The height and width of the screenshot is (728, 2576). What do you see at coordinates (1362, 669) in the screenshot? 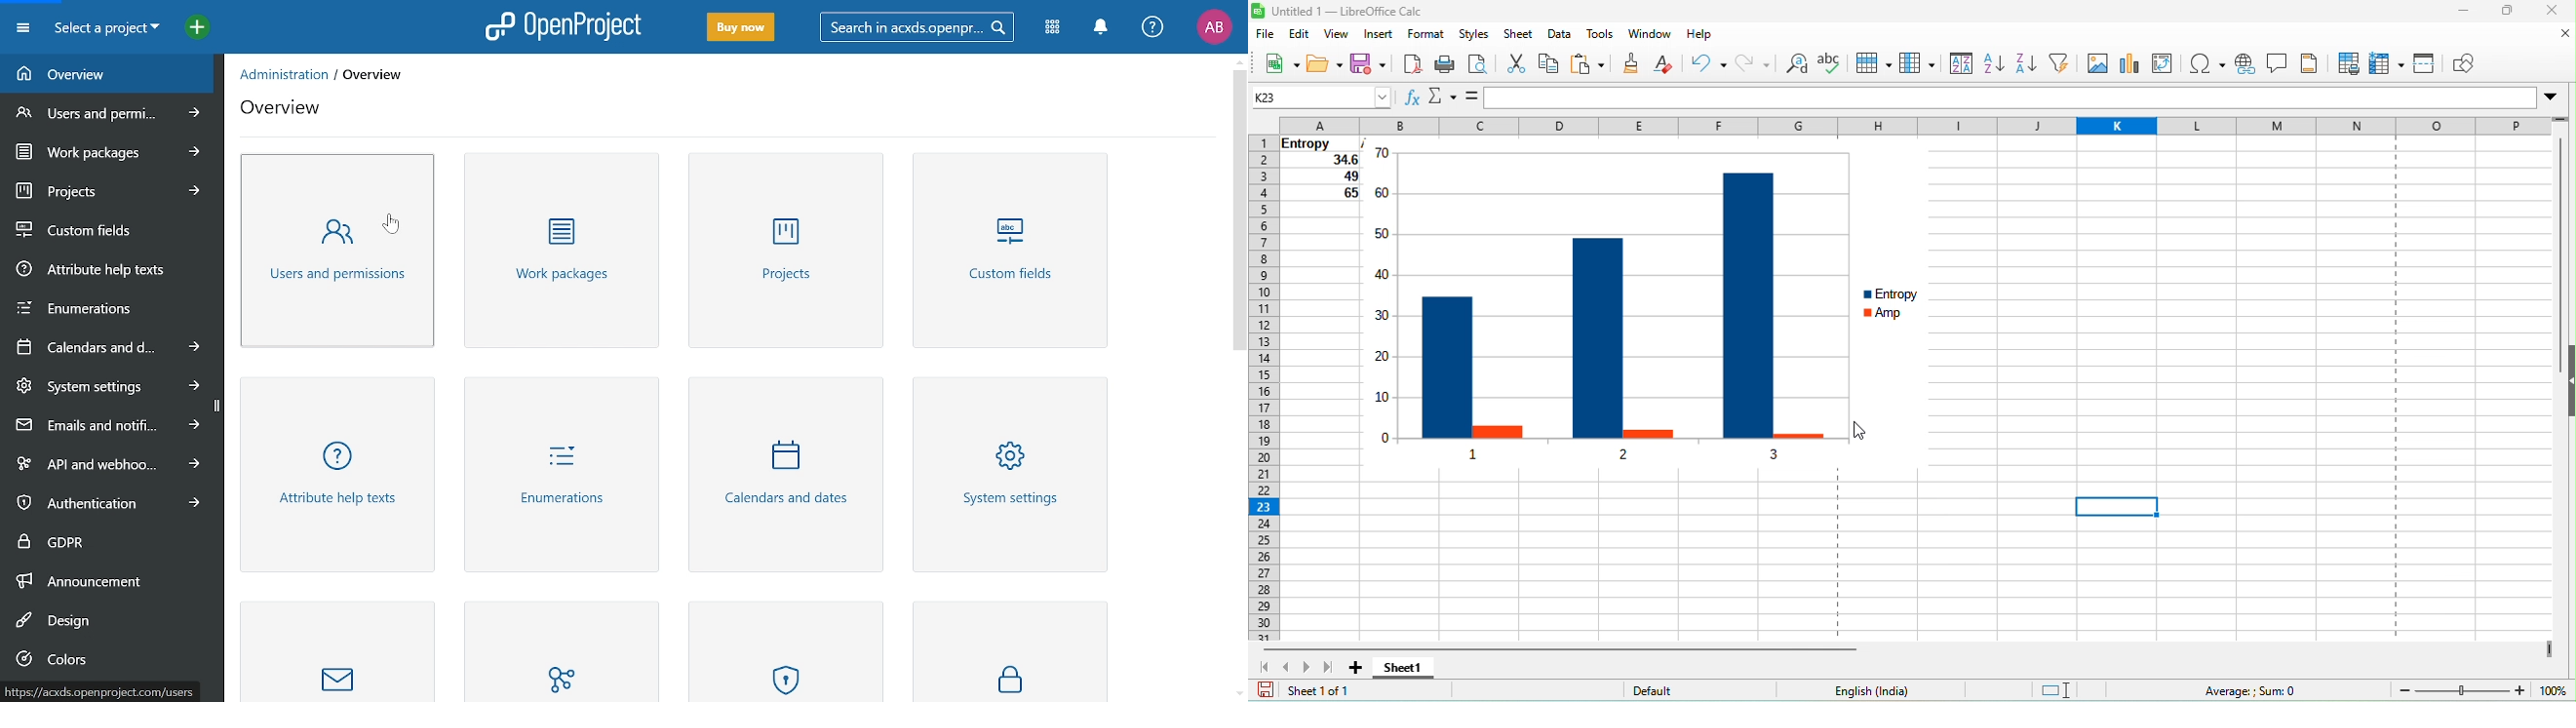
I see `add sheet` at bounding box center [1362, 669].